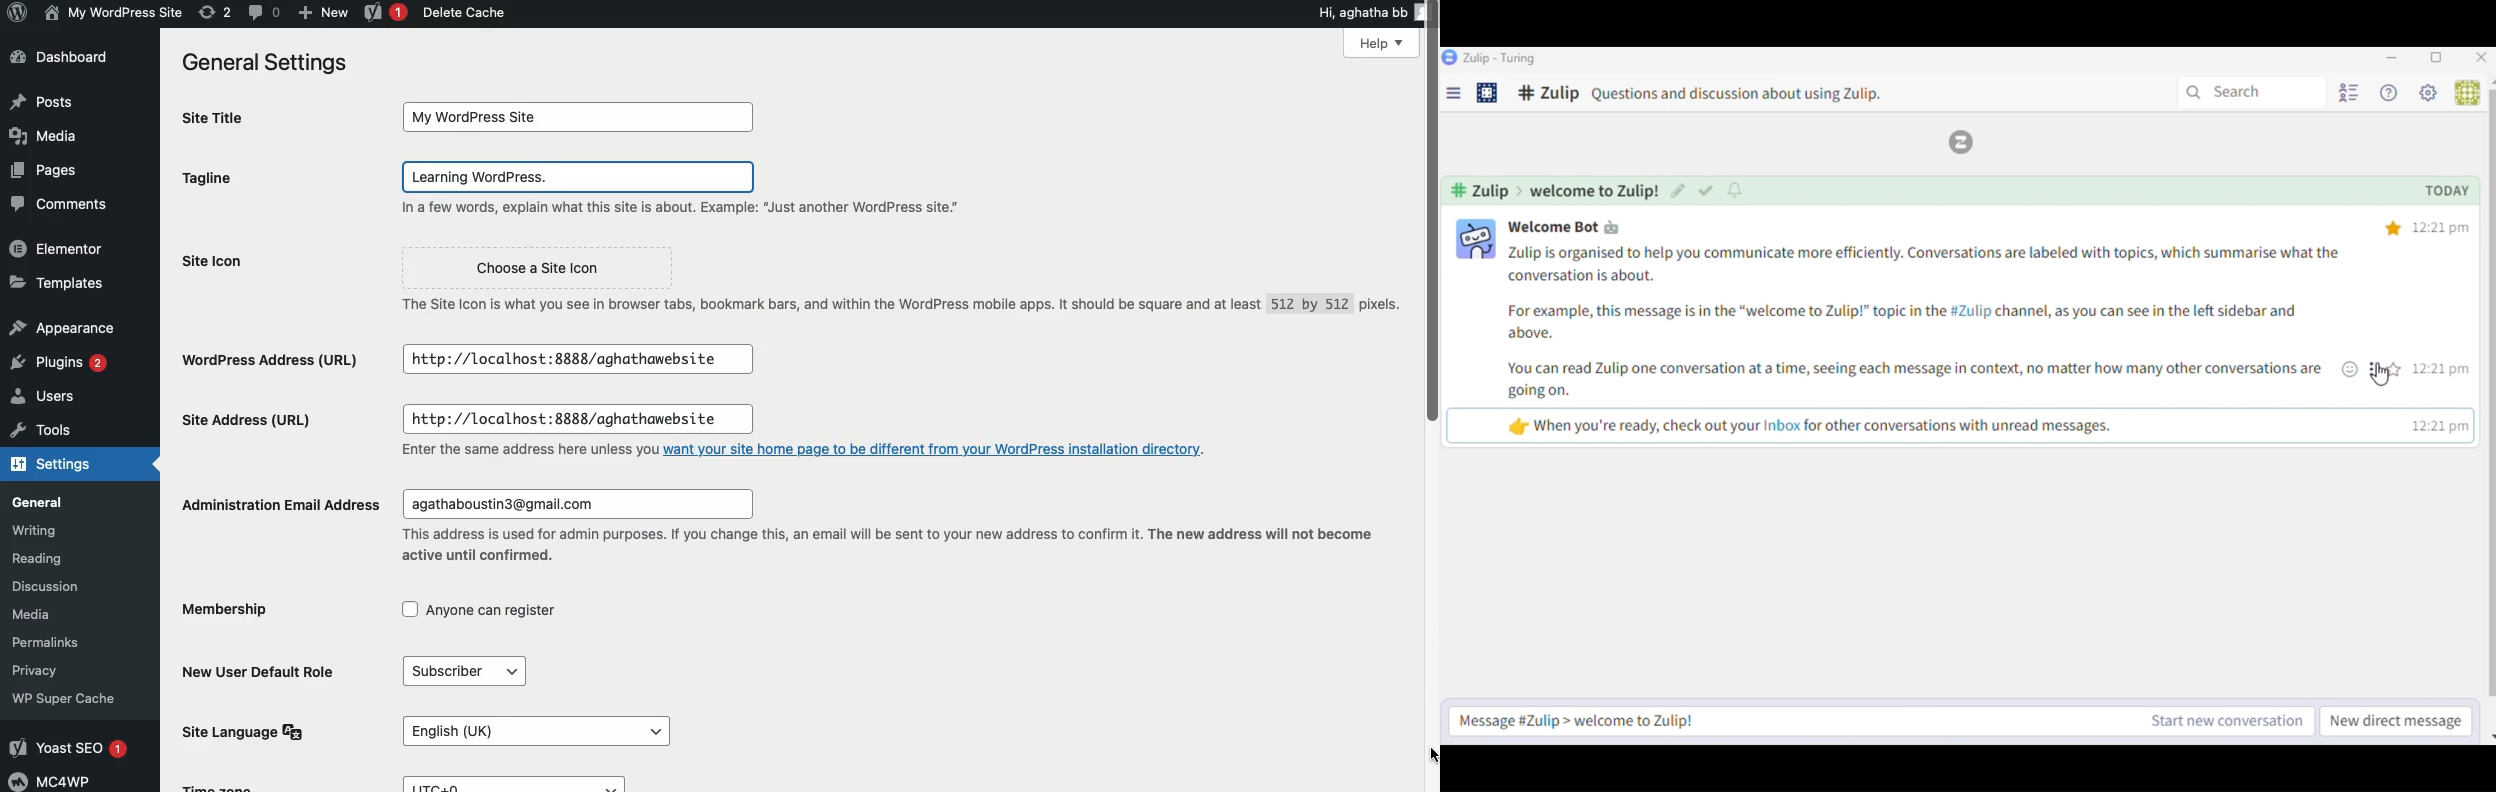 Image resolution: width=2520 pixels, height=812 pixels. Describe the element at coordinates (1345, 46) in the screenshot. I see `Help` at that location.